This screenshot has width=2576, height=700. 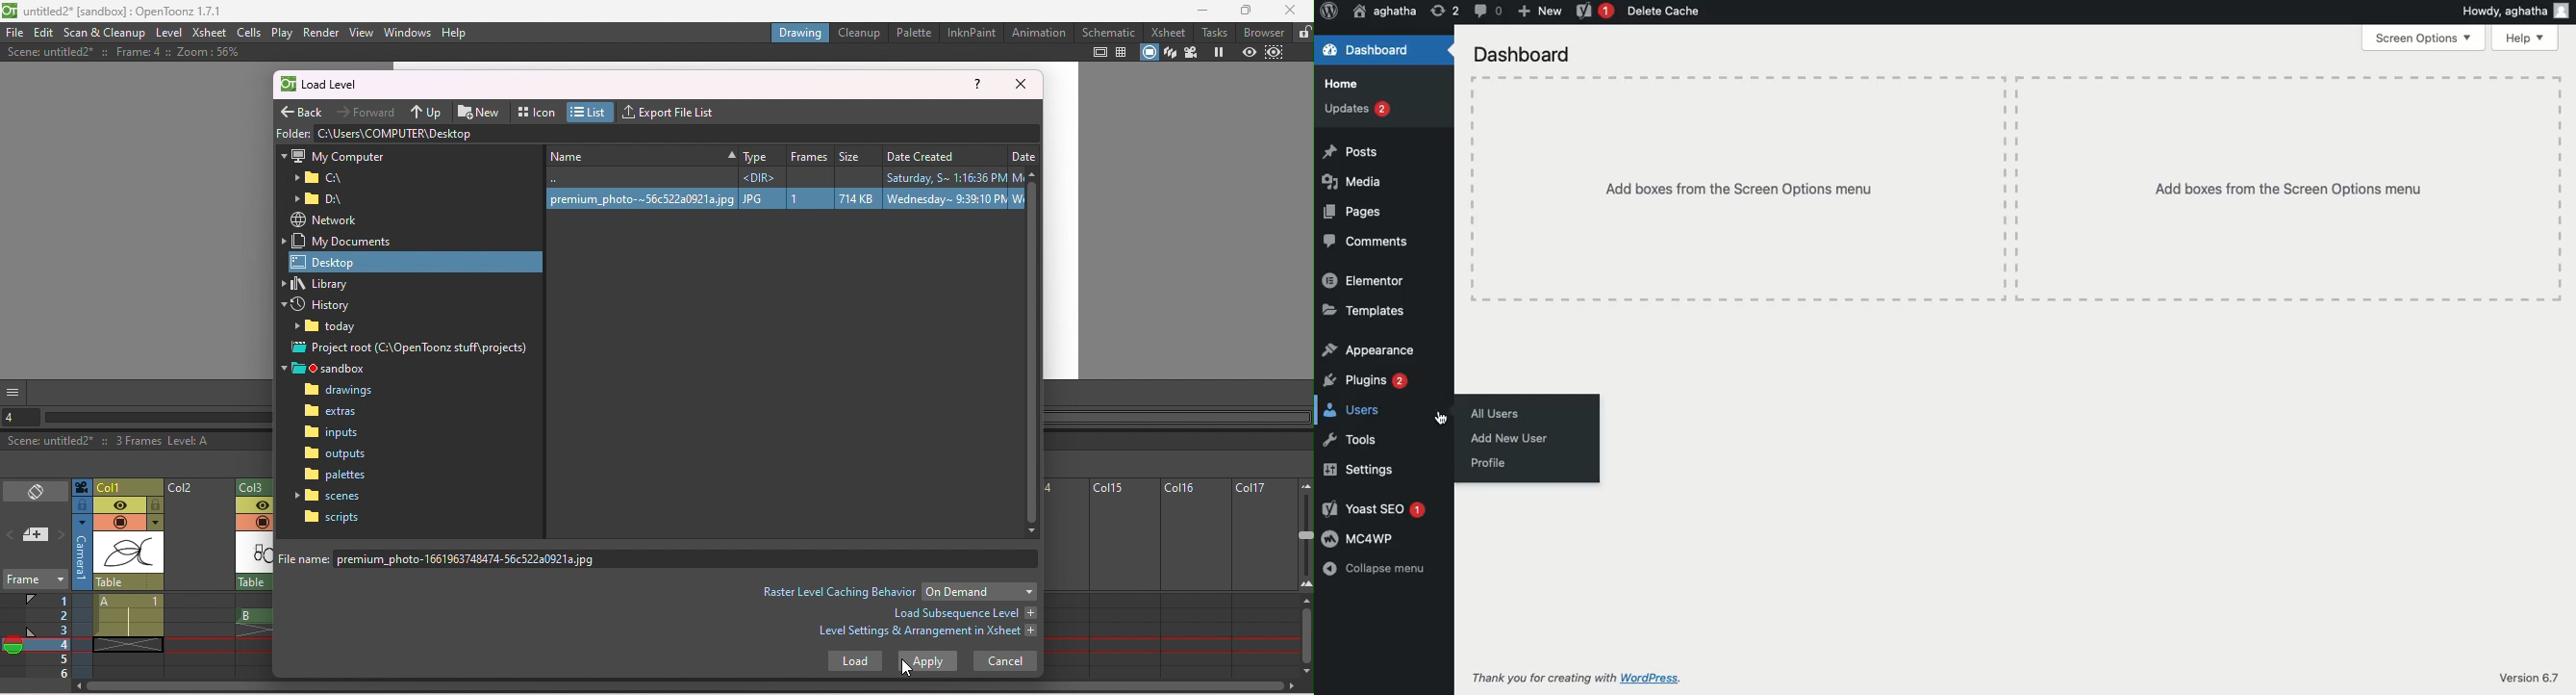 I want to click on file name , so click(x=662, y=558).